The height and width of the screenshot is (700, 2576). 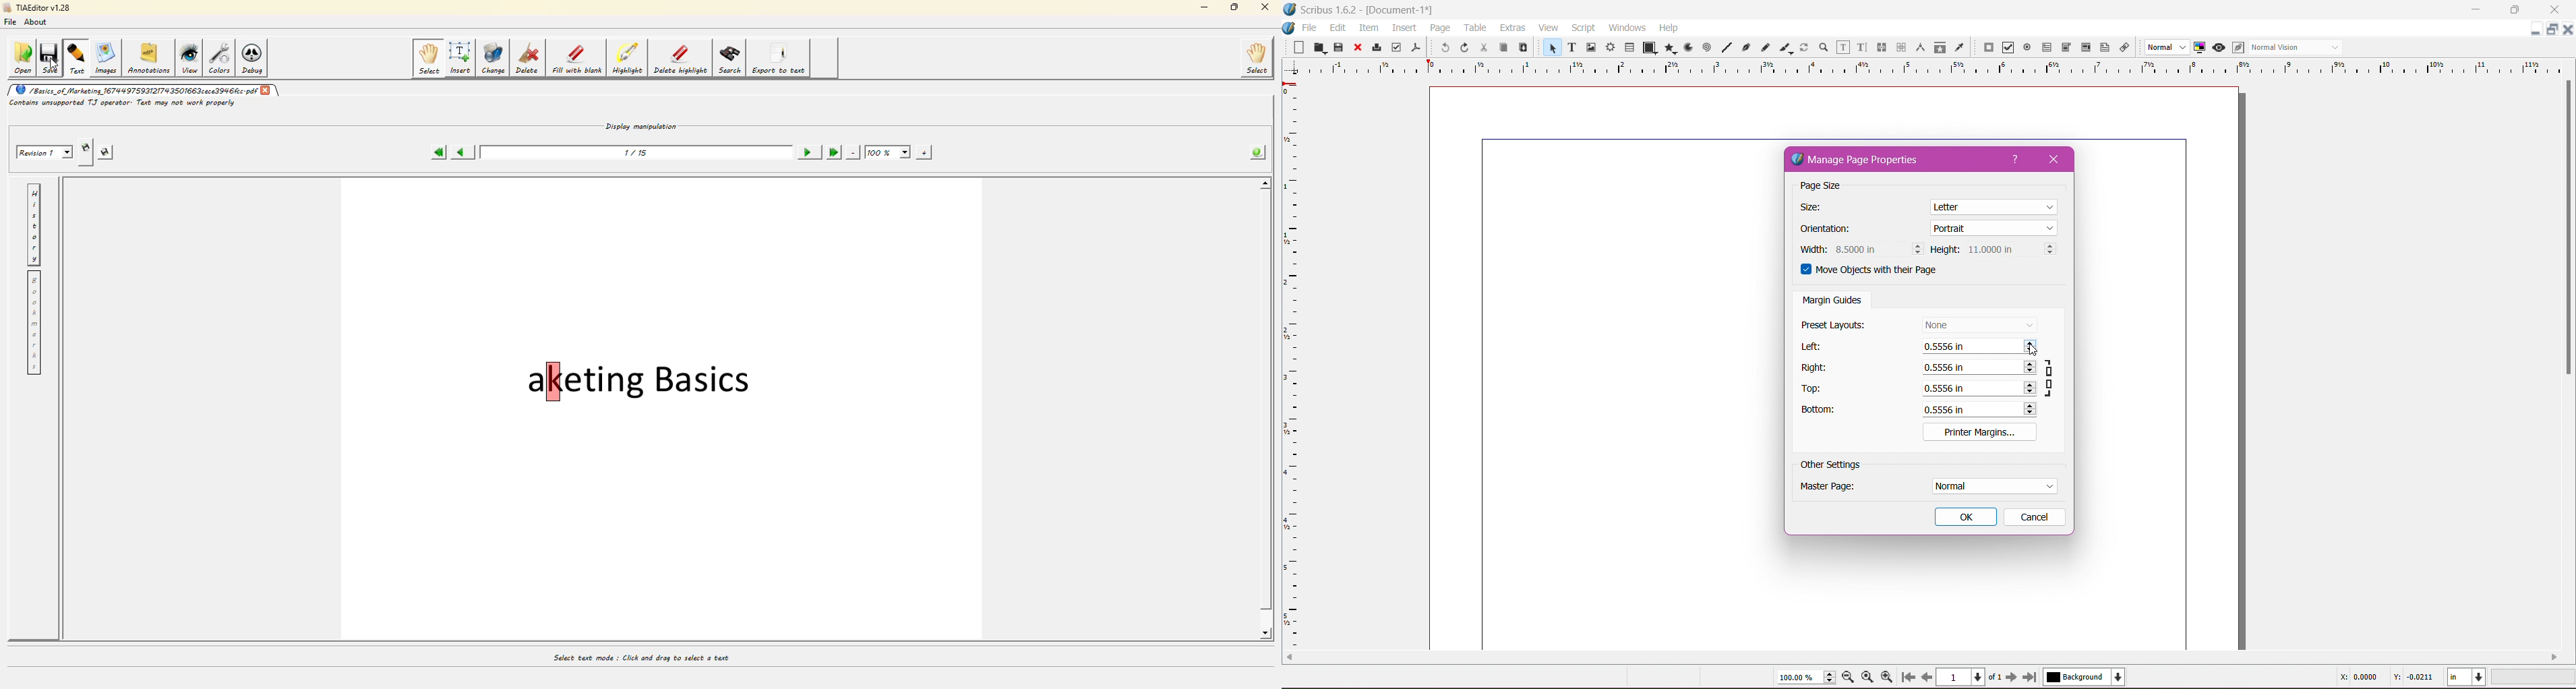 What do you see at coordinates (1747, 48) in the screenshot?
I see `Bezier Curve` at bounding box center [1747, 48].